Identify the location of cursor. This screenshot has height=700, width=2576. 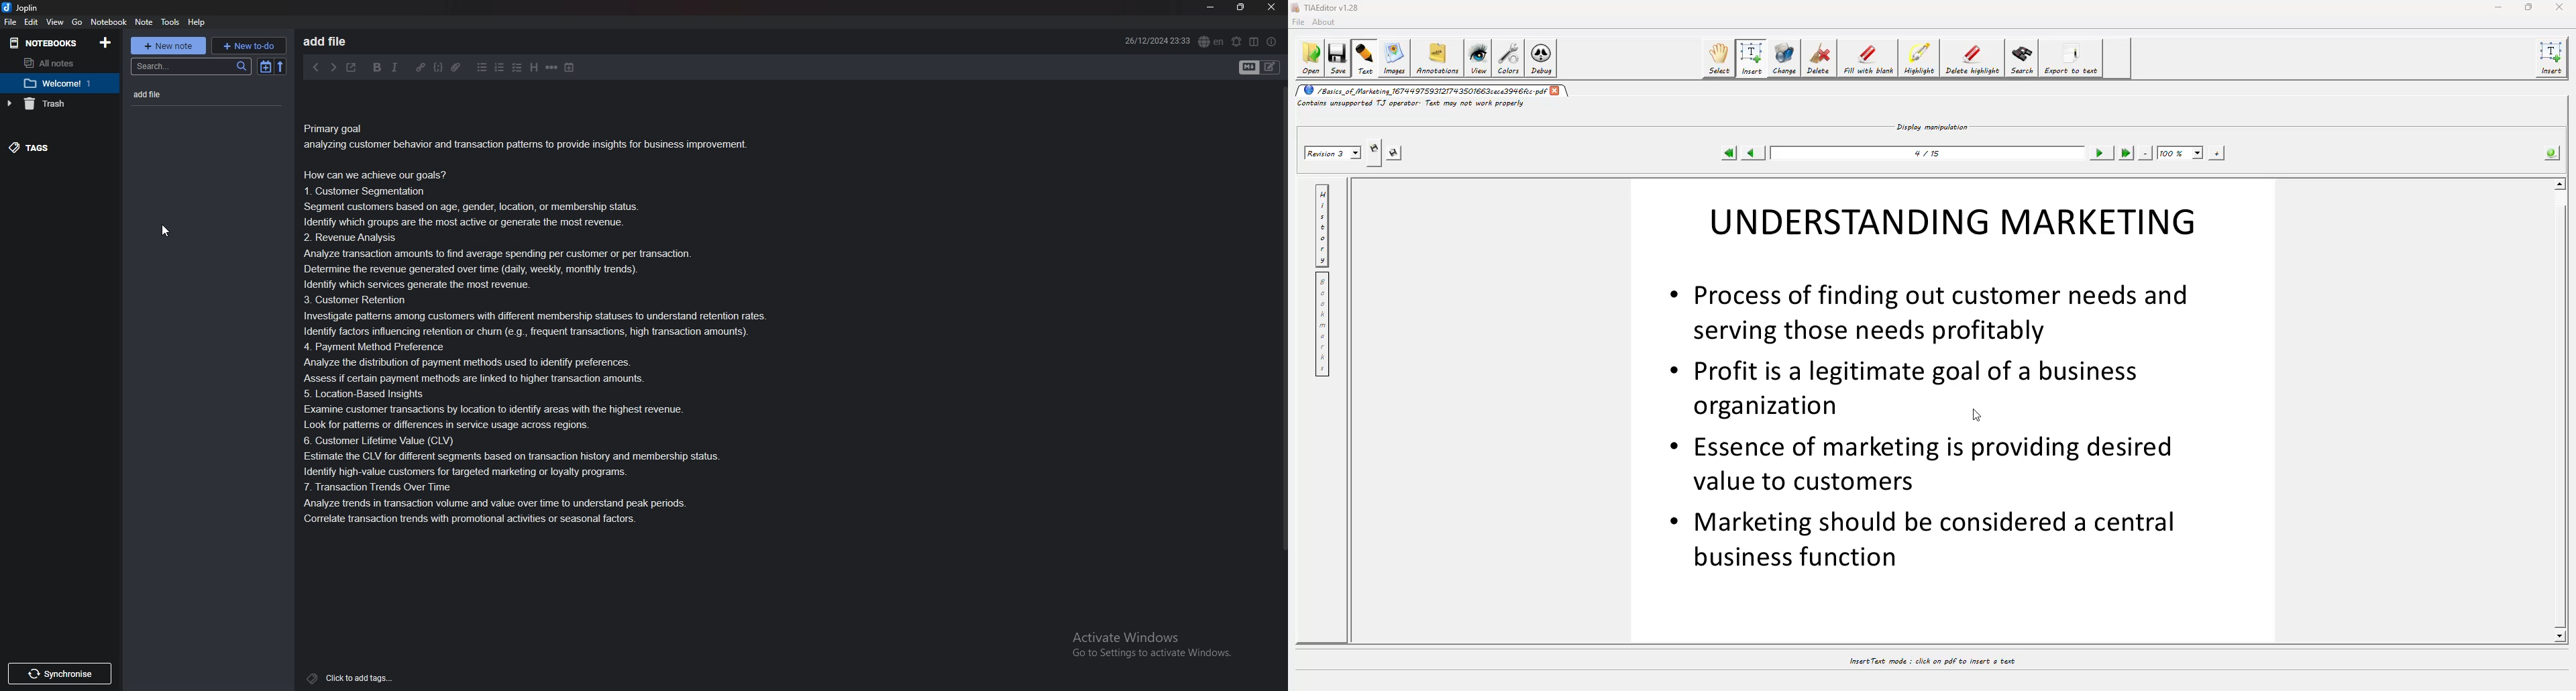
(164, 229).